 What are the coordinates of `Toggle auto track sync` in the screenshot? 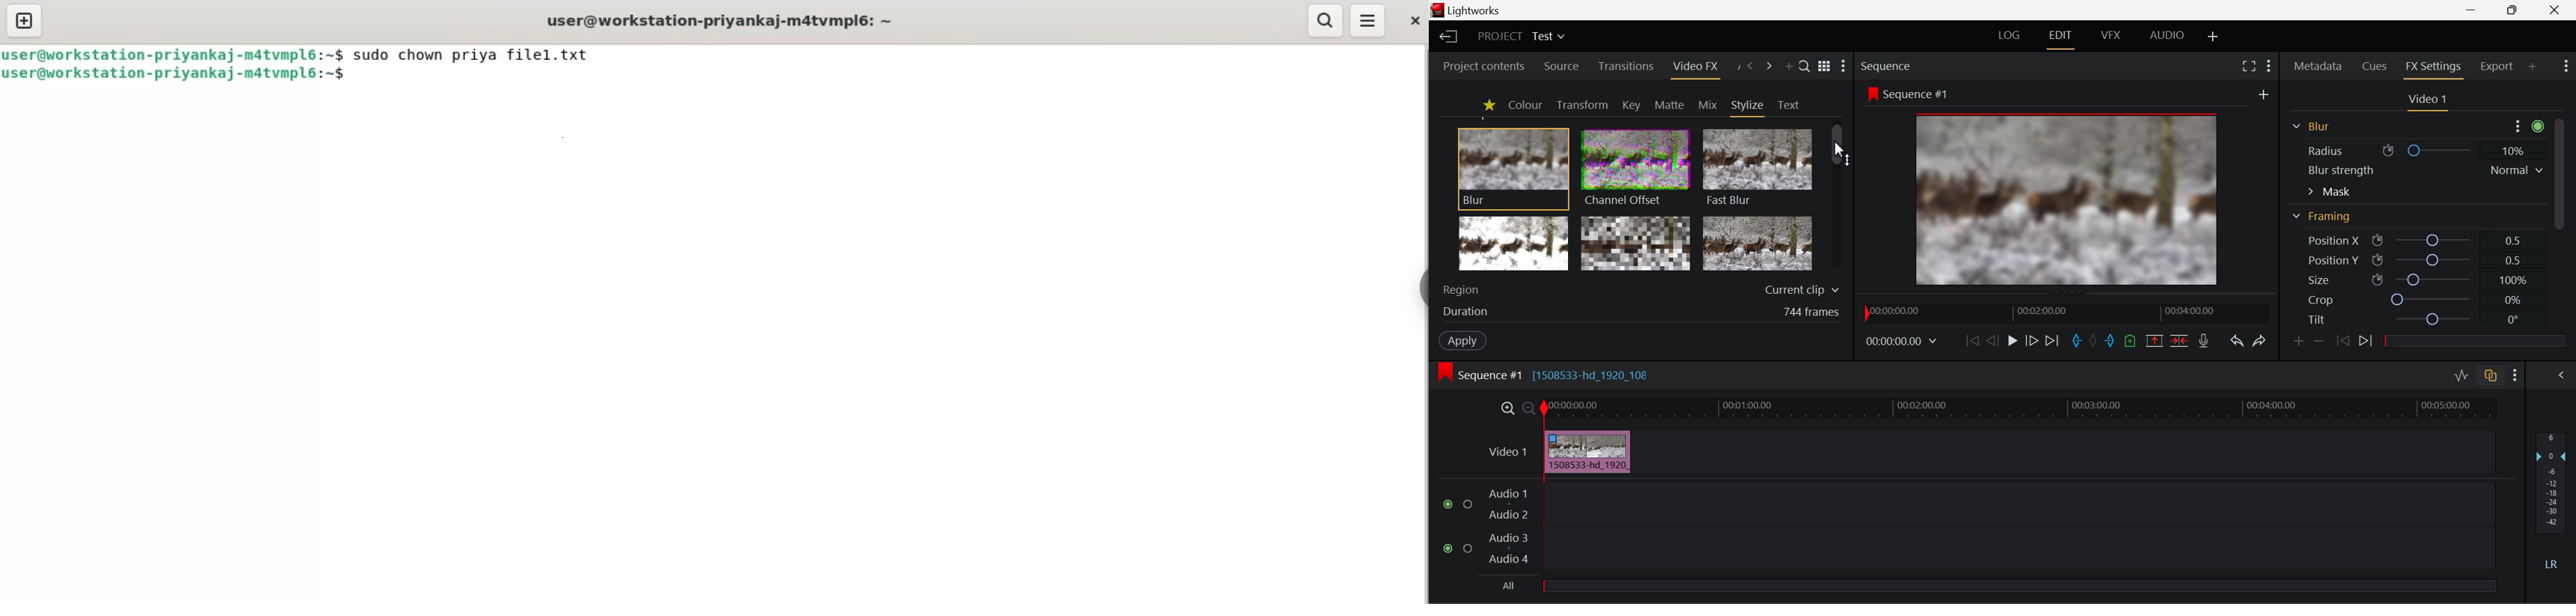 It's located at (2489, 374).